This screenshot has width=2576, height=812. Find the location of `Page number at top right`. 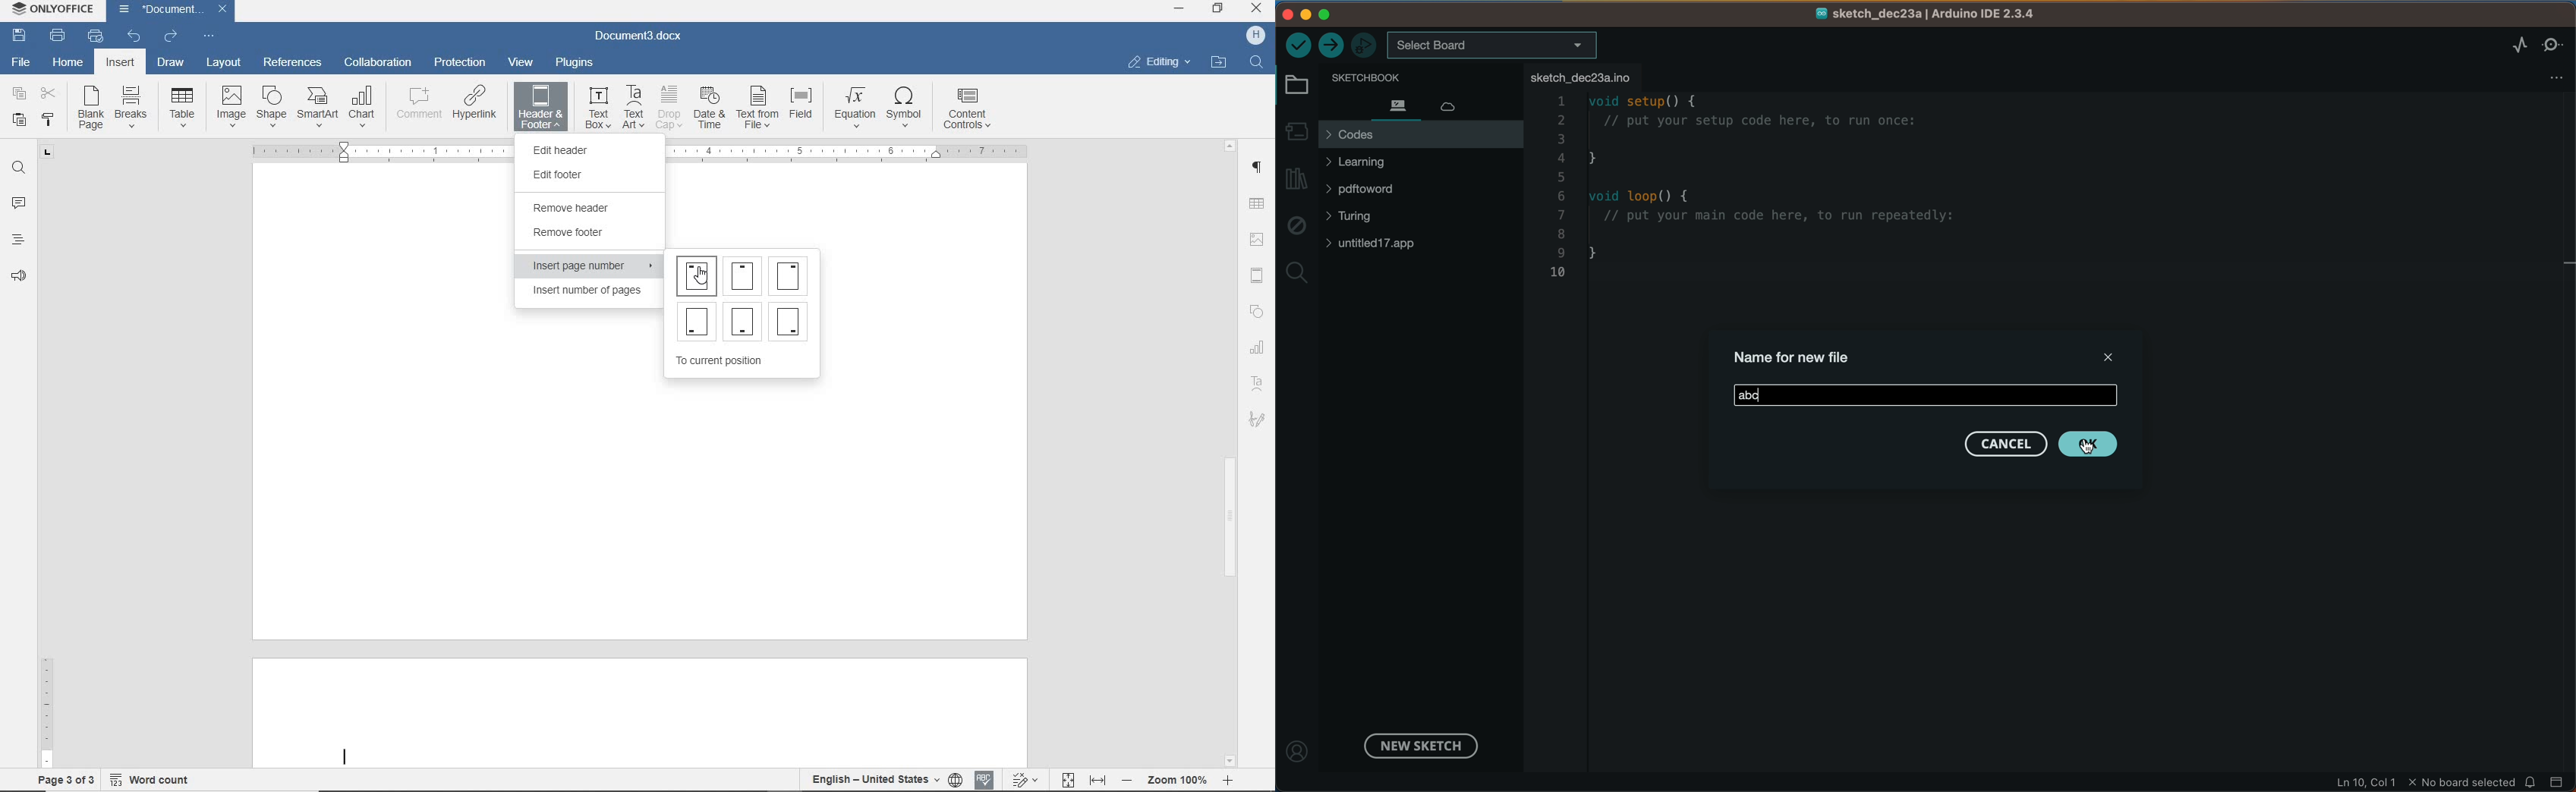

Page number at top right is located at coordinates (792, 275).